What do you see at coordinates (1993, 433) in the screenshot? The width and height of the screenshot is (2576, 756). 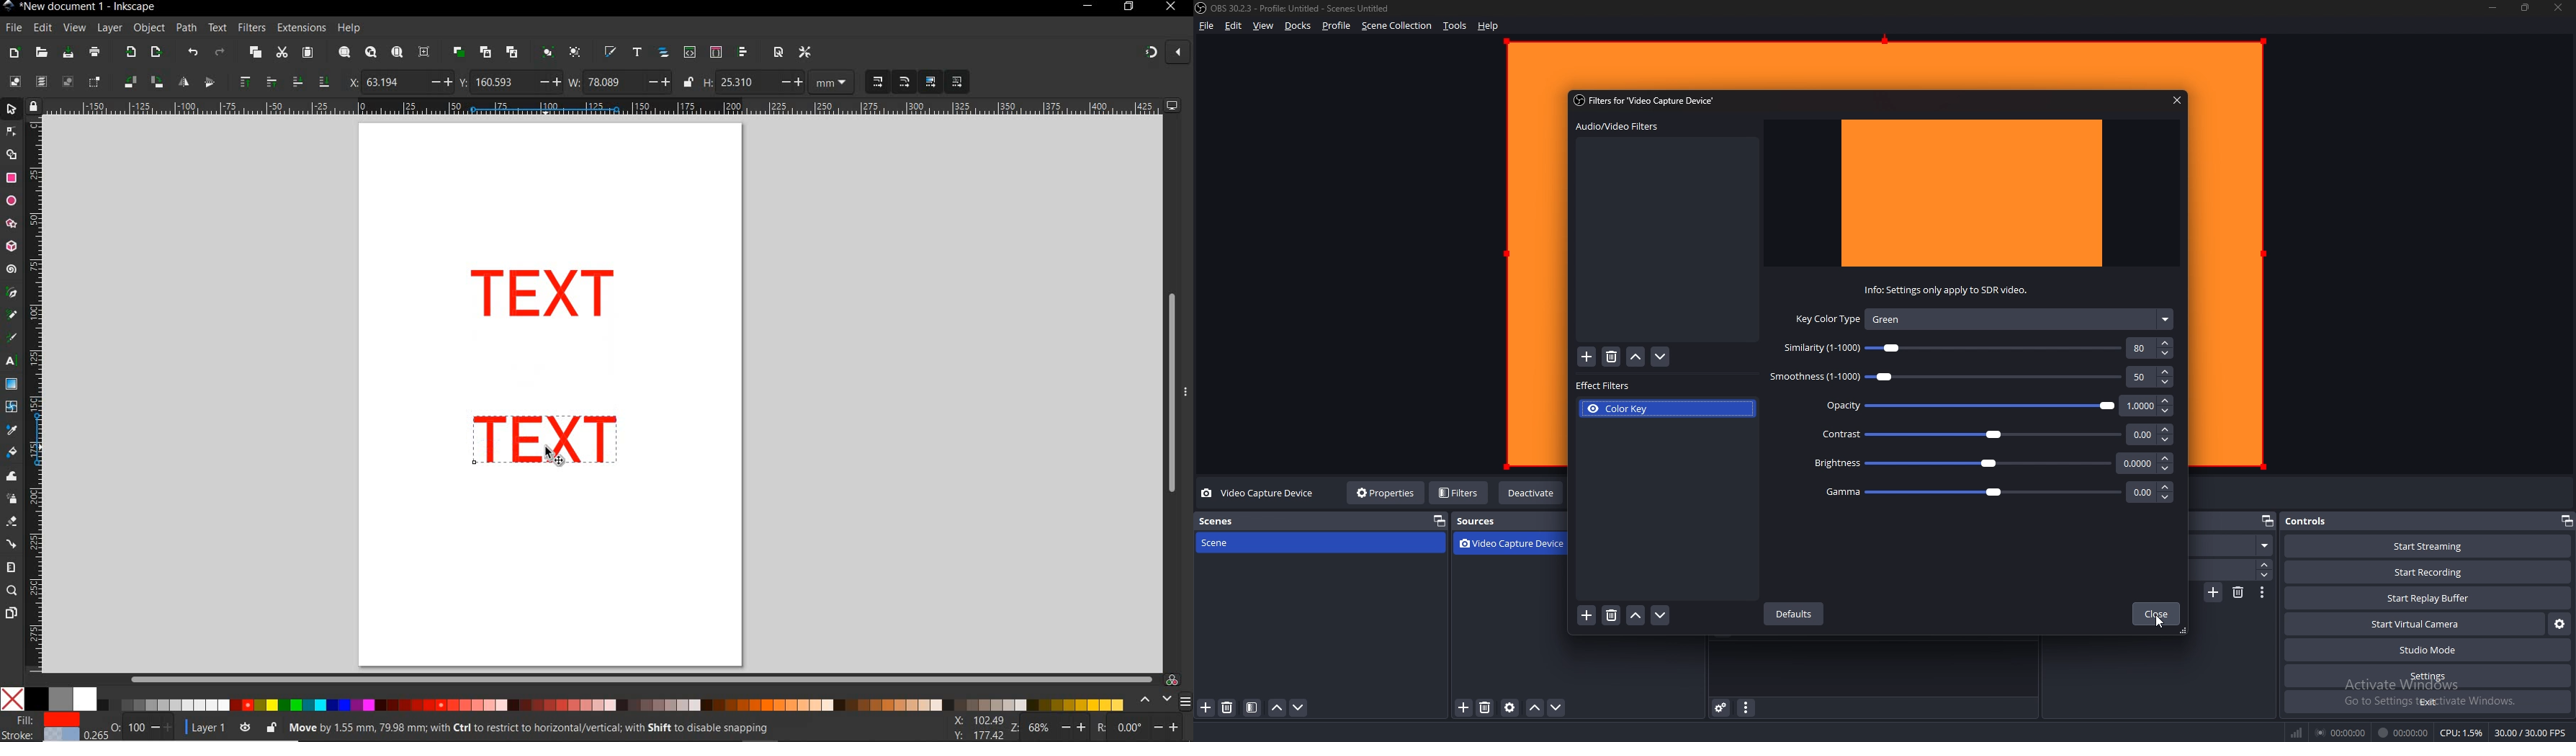 I see `contrast` at bounding box center [1993, 433].